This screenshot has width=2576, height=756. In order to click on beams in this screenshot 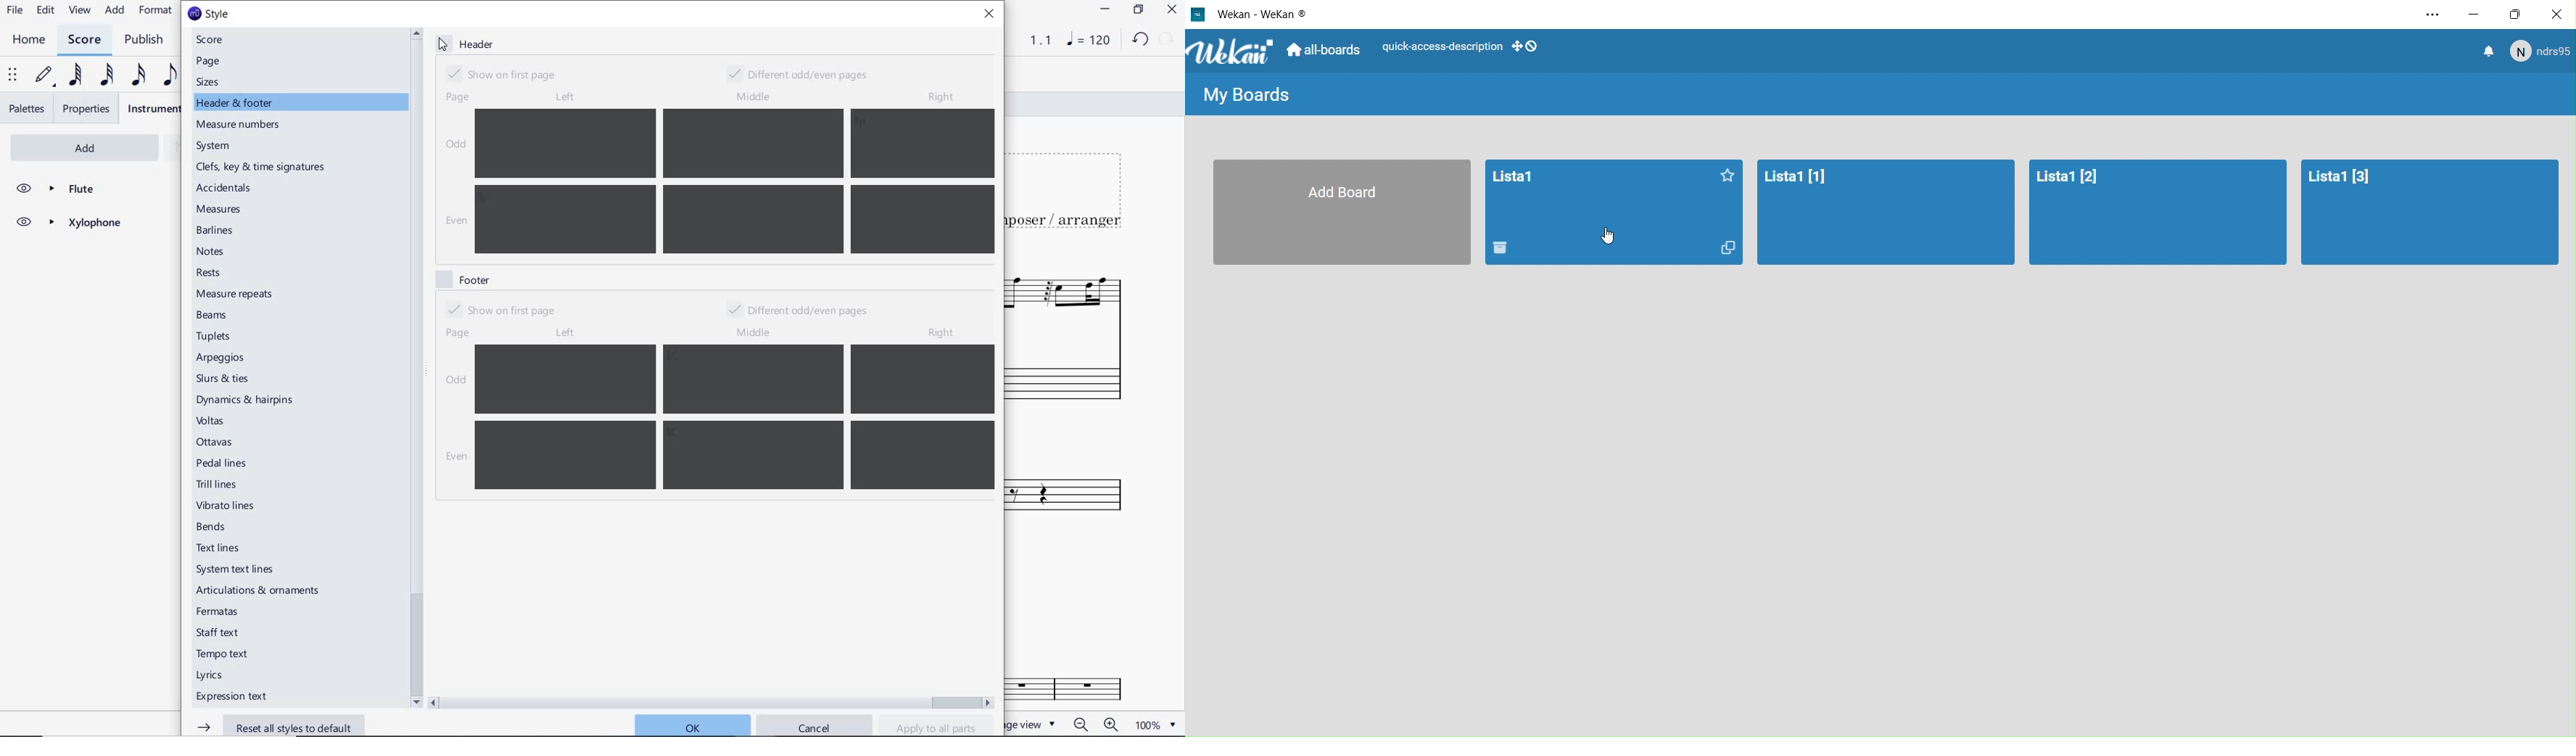, I will do `click(215, 316)`.